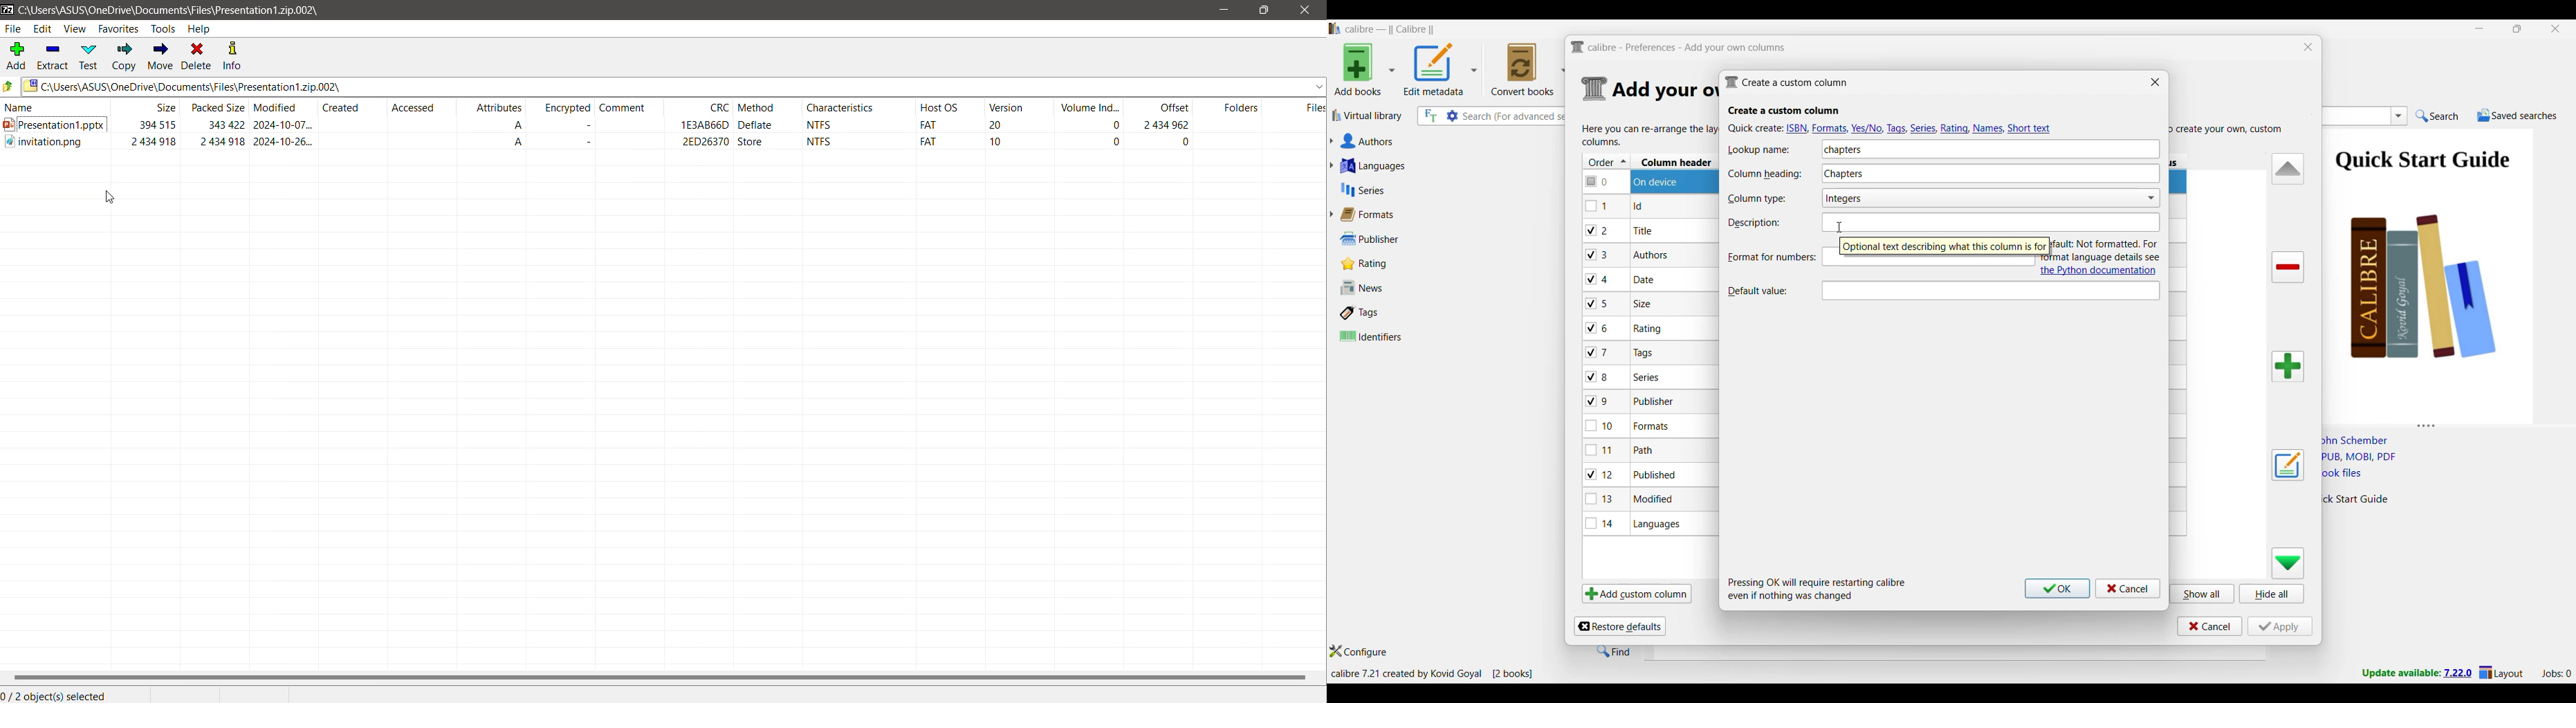 The width and height of the screenshot is (2576, 728). Describe the element at coordinates (1607, 161) in the screenshot. I see `Order column, current sorting` at that location.